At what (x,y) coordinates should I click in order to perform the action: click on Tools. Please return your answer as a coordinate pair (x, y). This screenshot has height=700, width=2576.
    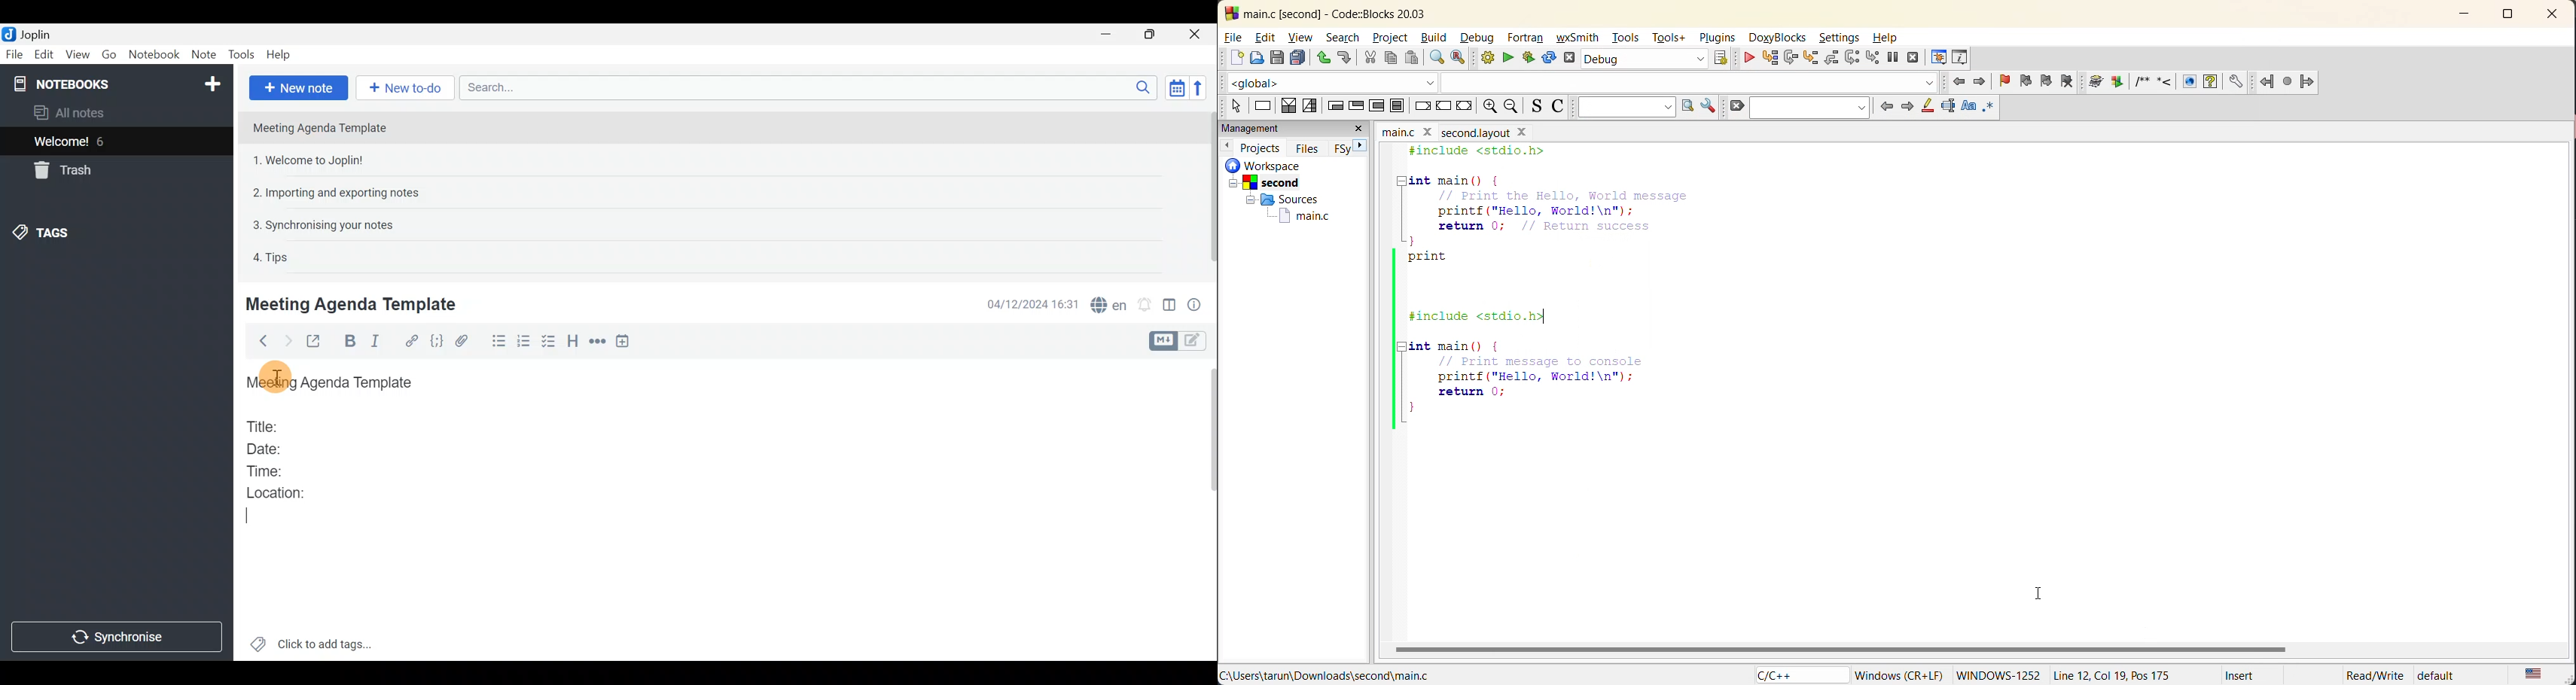
    Looking at the image, I should click on (240, 53).